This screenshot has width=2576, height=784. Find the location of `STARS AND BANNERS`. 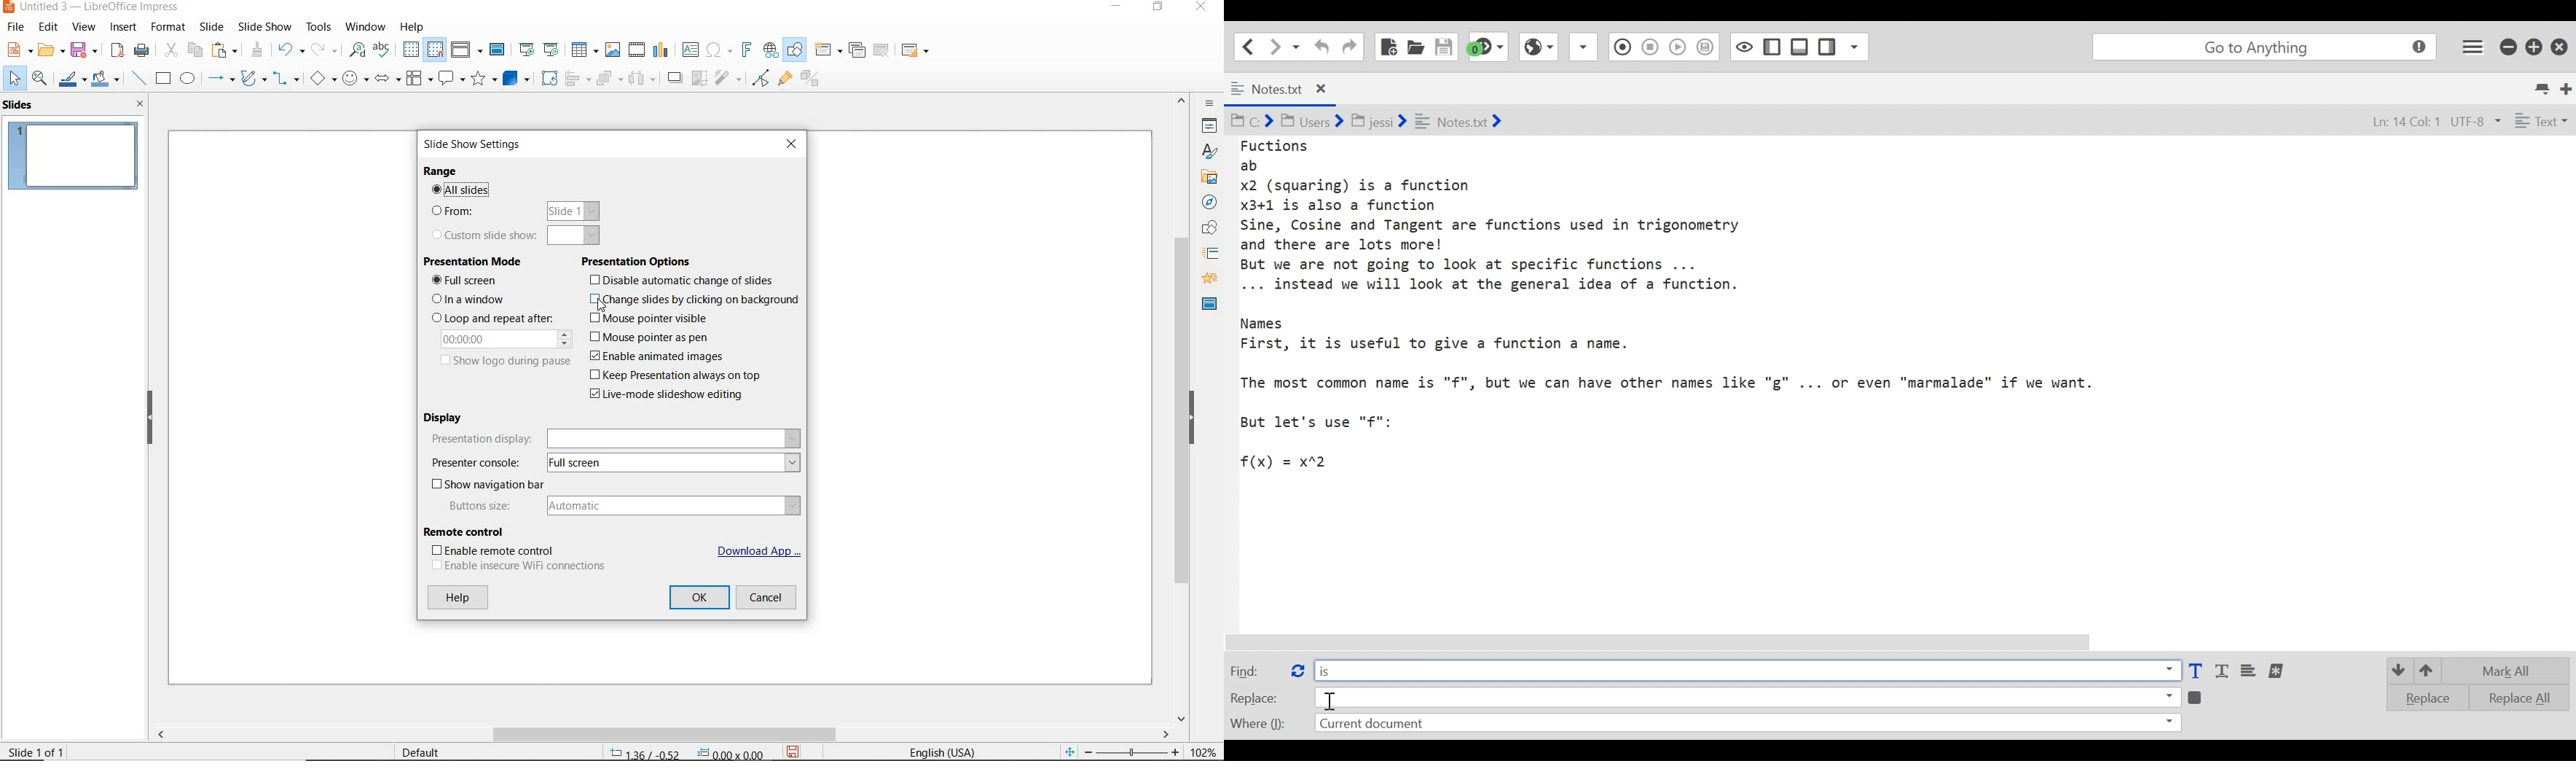

STARS AND BANNERS is located at coordinates (481, 80).